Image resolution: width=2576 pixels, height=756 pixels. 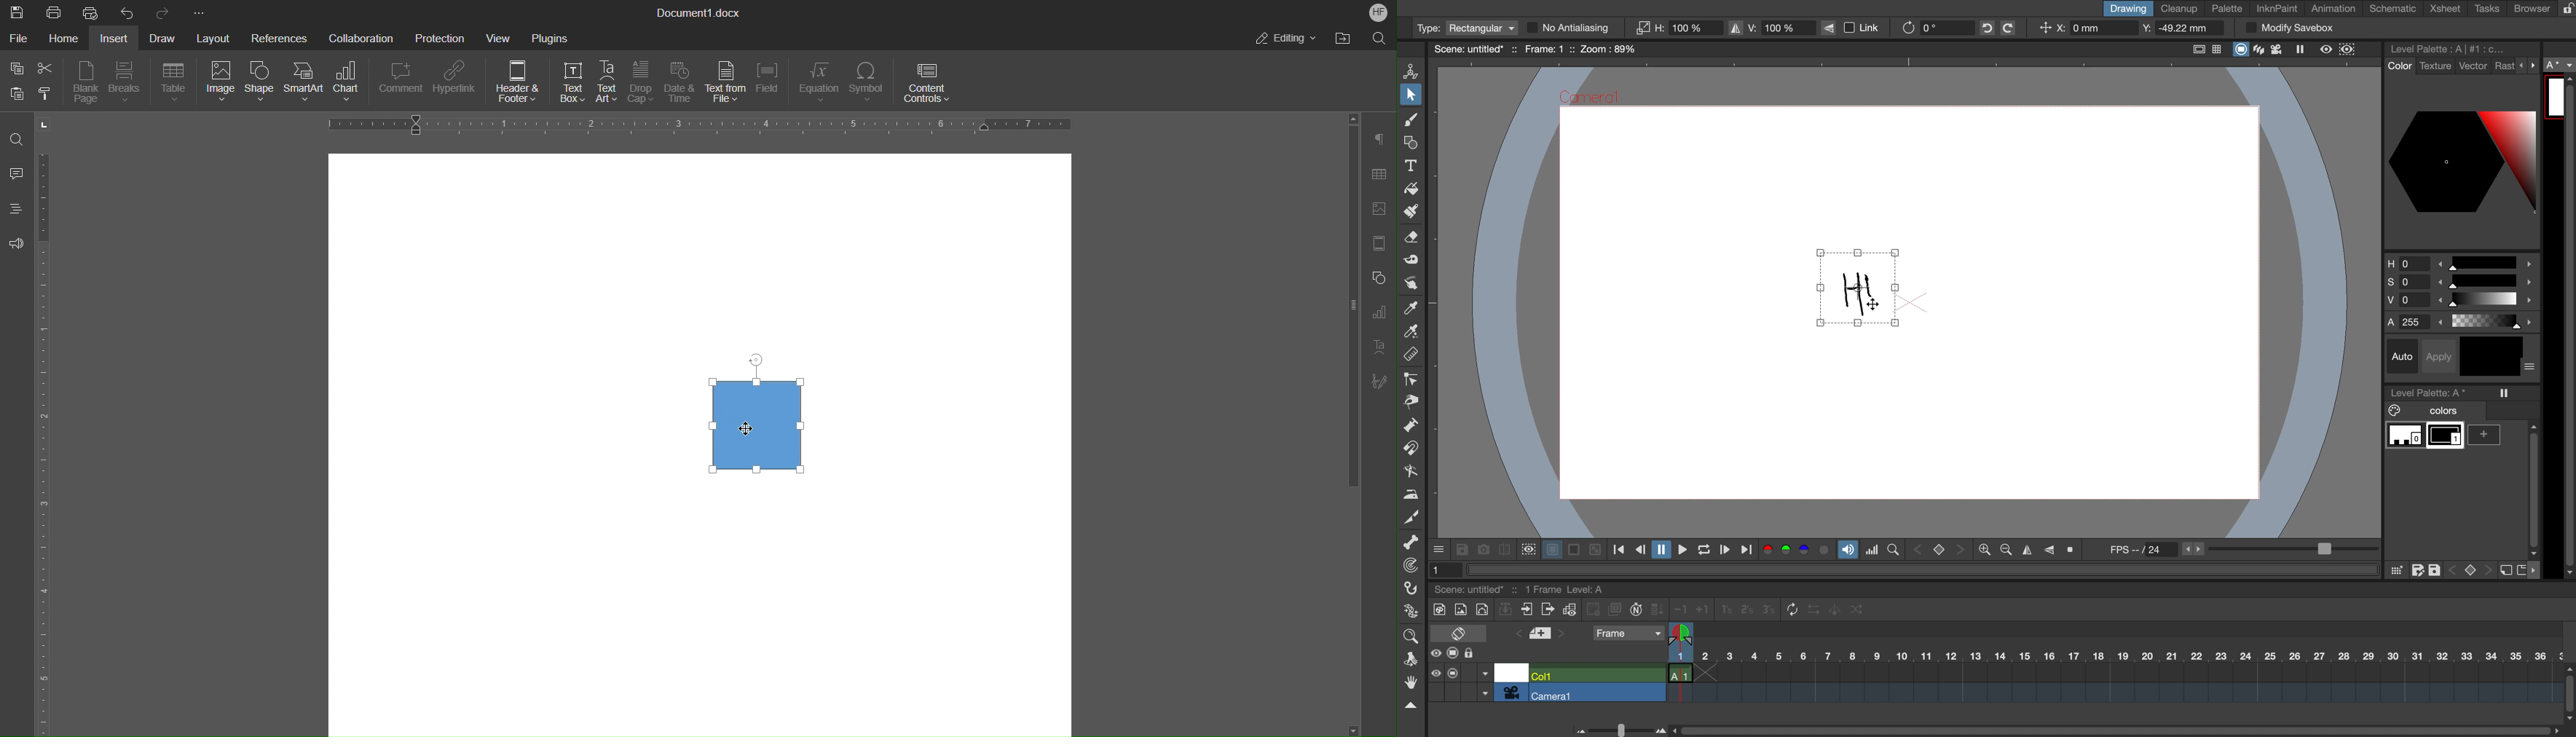 I want to click on drawing dragged, so click(x=1855, y=291).